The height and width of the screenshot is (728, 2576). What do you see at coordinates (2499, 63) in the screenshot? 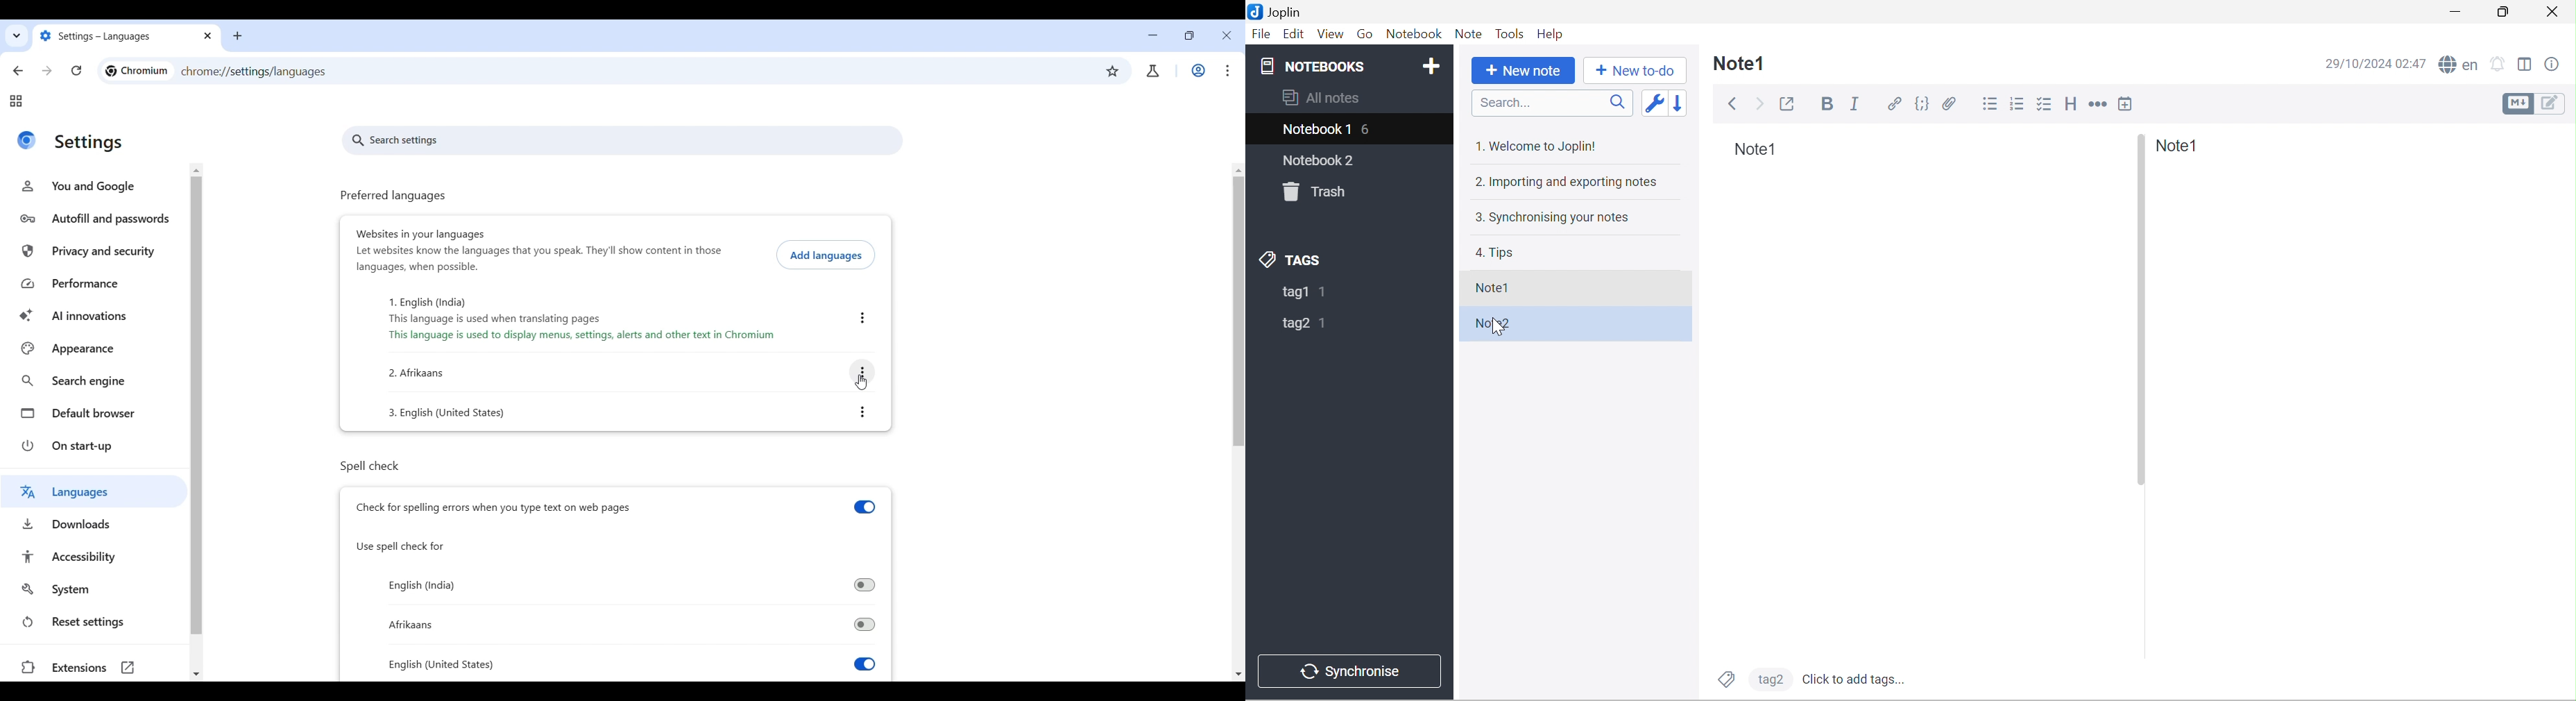
I see `Set alarm` at bounding box center [2499, 63].